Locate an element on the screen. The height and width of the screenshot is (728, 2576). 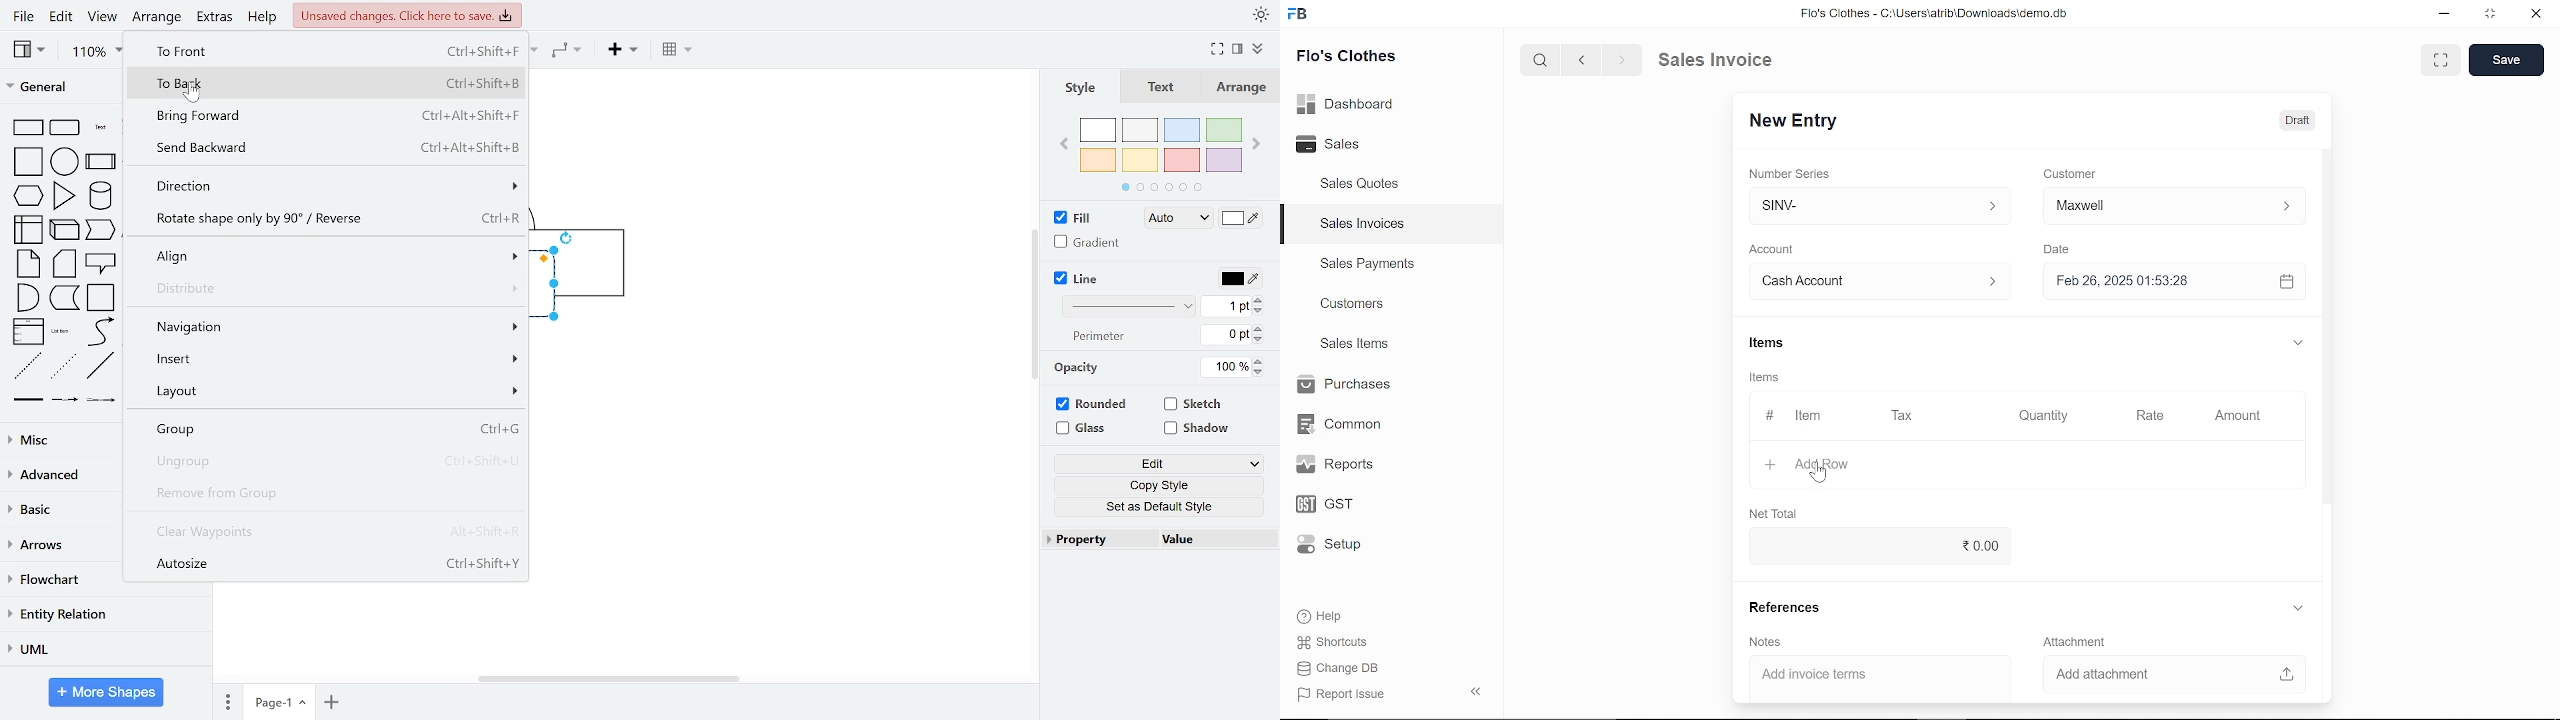
previous is located at coordinates (1064, 146).